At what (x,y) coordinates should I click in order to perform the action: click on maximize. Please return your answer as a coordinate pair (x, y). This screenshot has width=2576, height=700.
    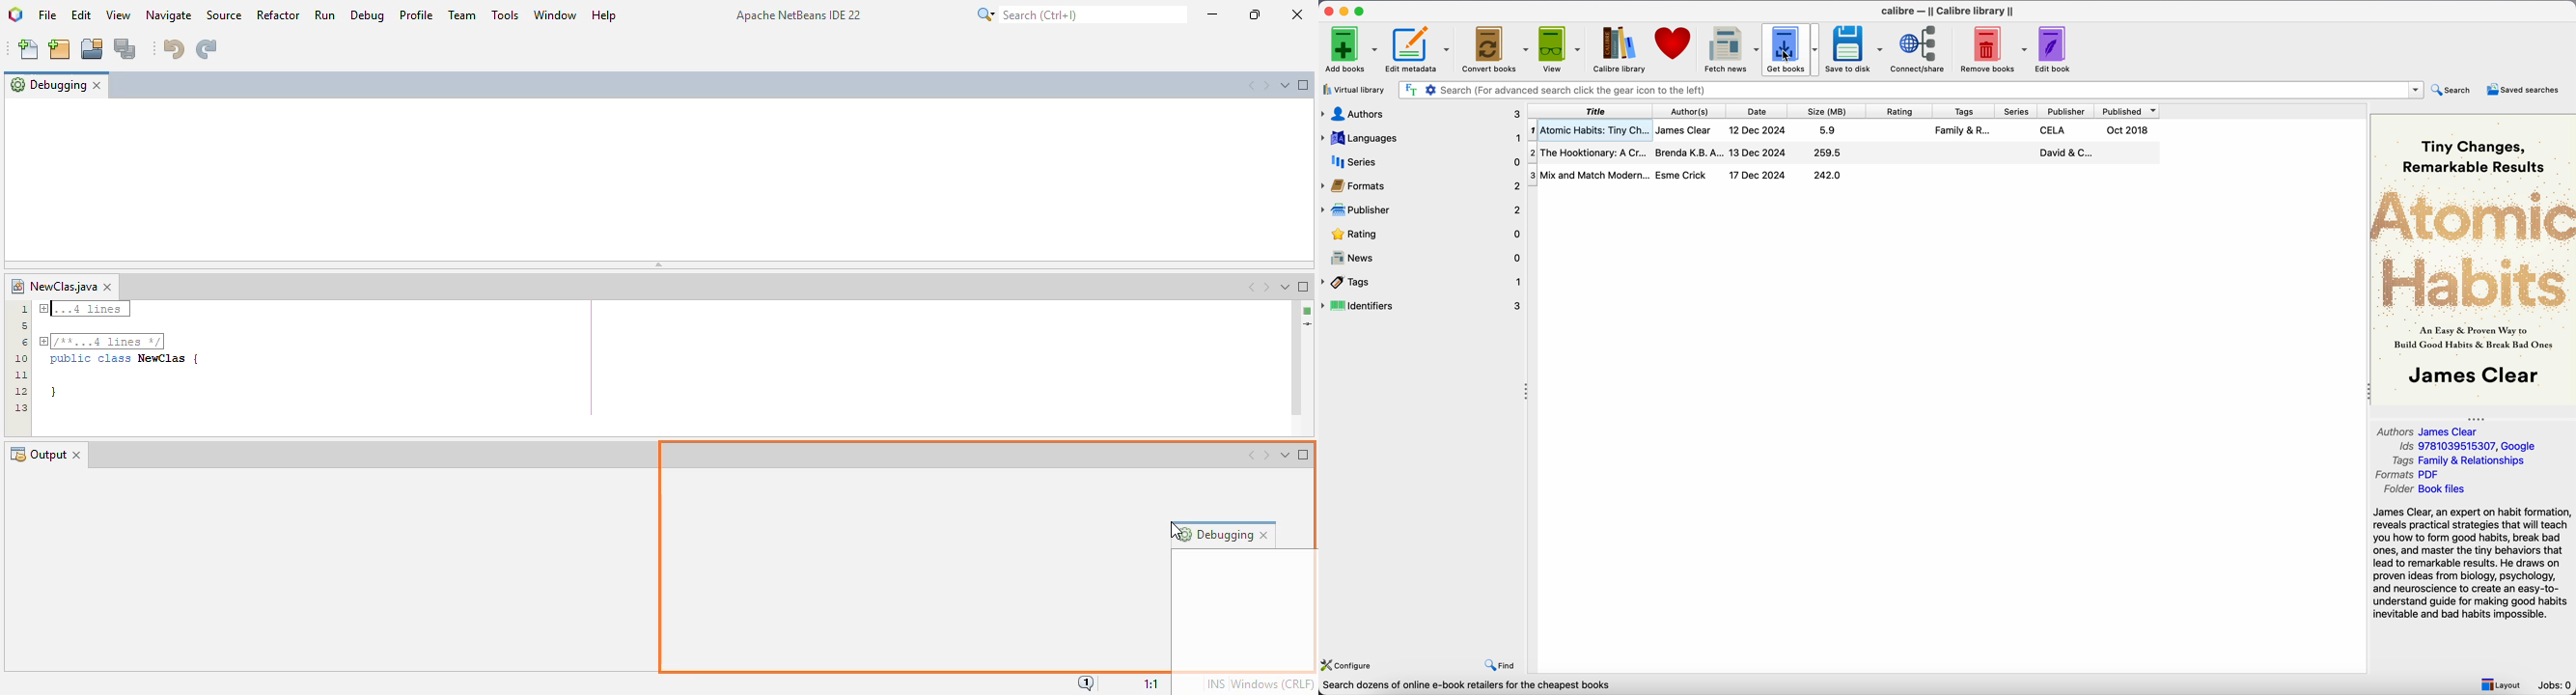
    Looking at the image, I should click on (1361, 9).